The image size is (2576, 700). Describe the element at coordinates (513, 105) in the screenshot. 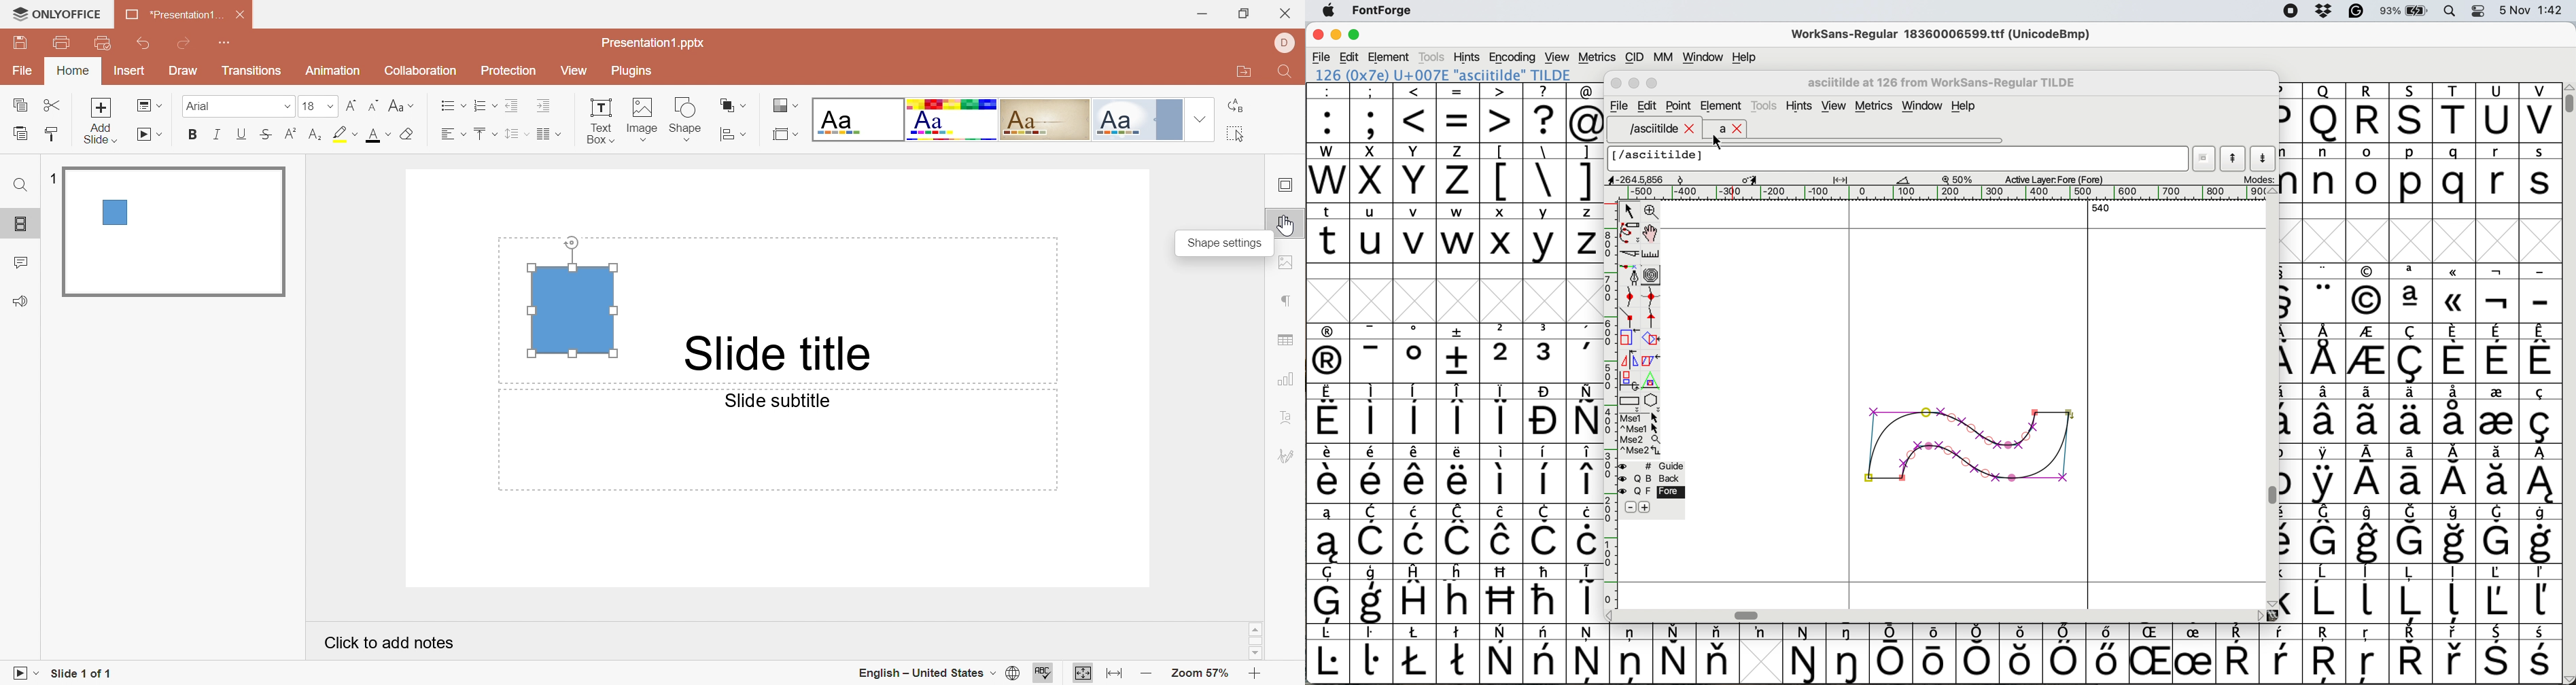

I see `Decrease Indent` at that location.